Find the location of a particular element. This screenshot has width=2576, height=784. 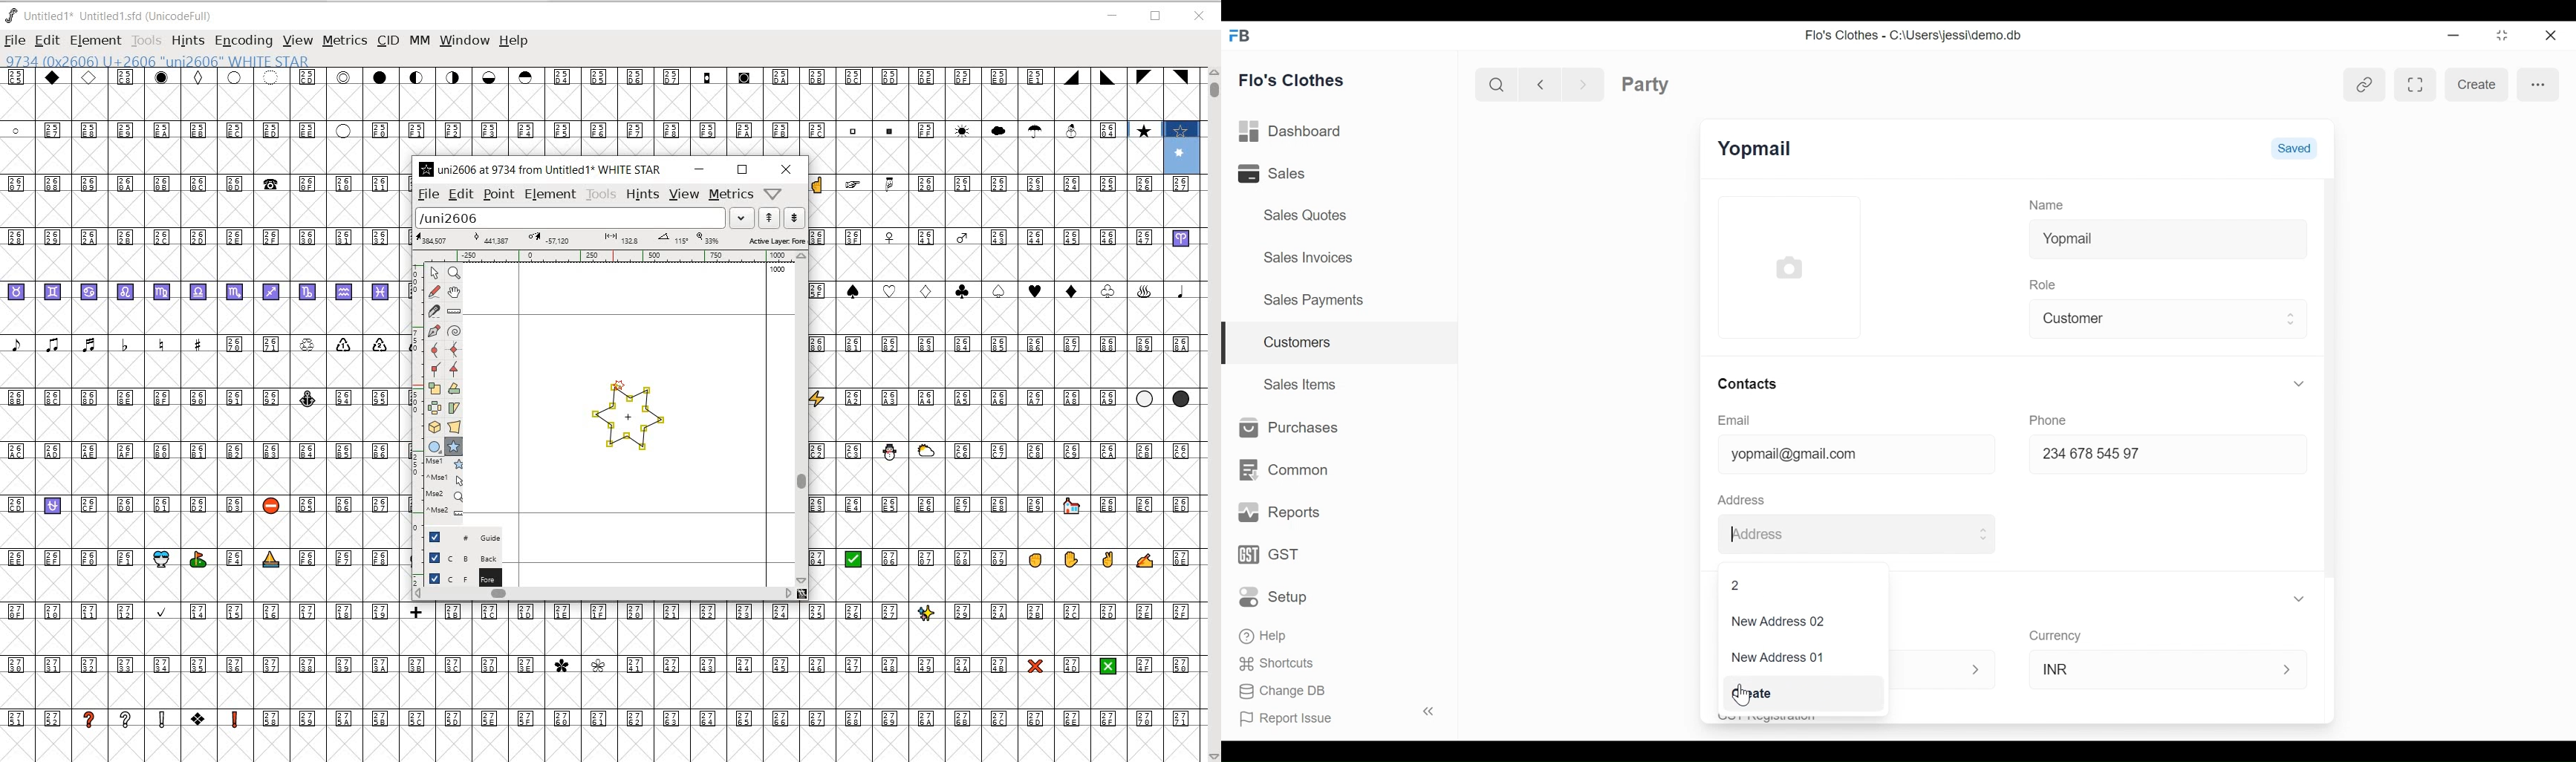

Flo's Clothes - C:\Users\jessi\demo.db is located at coordinates (1916, 36).